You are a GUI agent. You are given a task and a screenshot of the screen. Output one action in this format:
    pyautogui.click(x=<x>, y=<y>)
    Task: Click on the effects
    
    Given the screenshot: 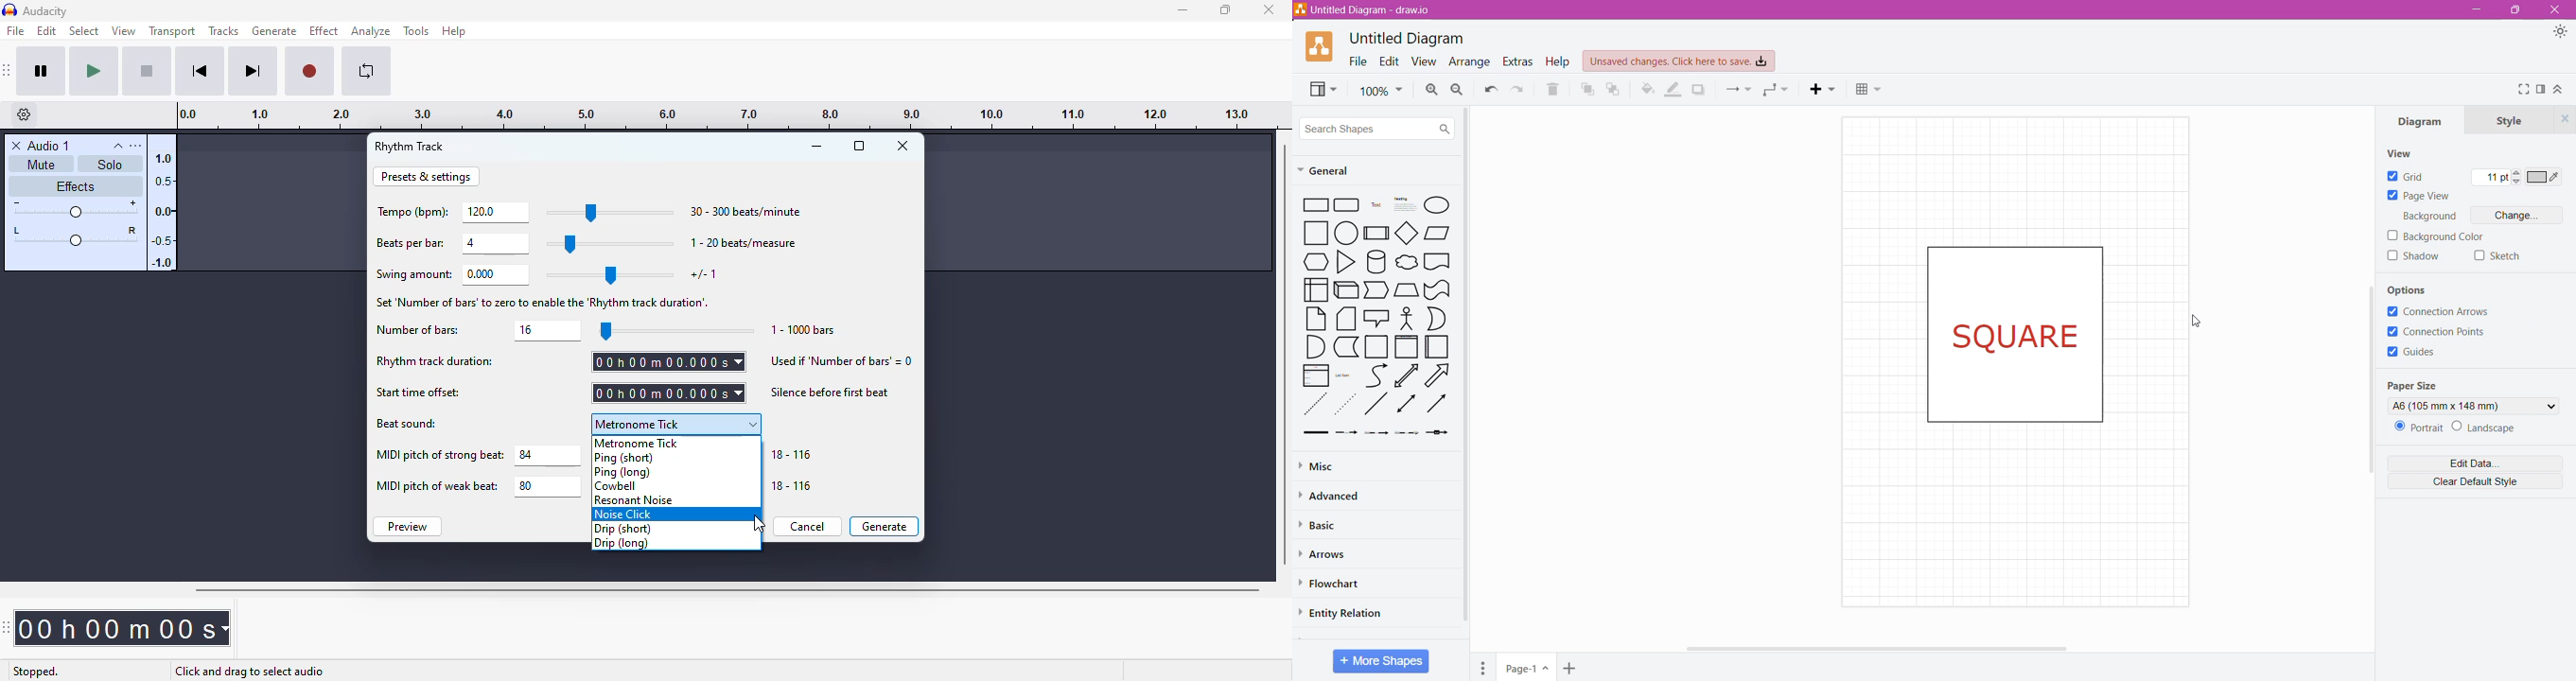 What is the action you would take?
    pyautogui.click(x=75, y=186)
    